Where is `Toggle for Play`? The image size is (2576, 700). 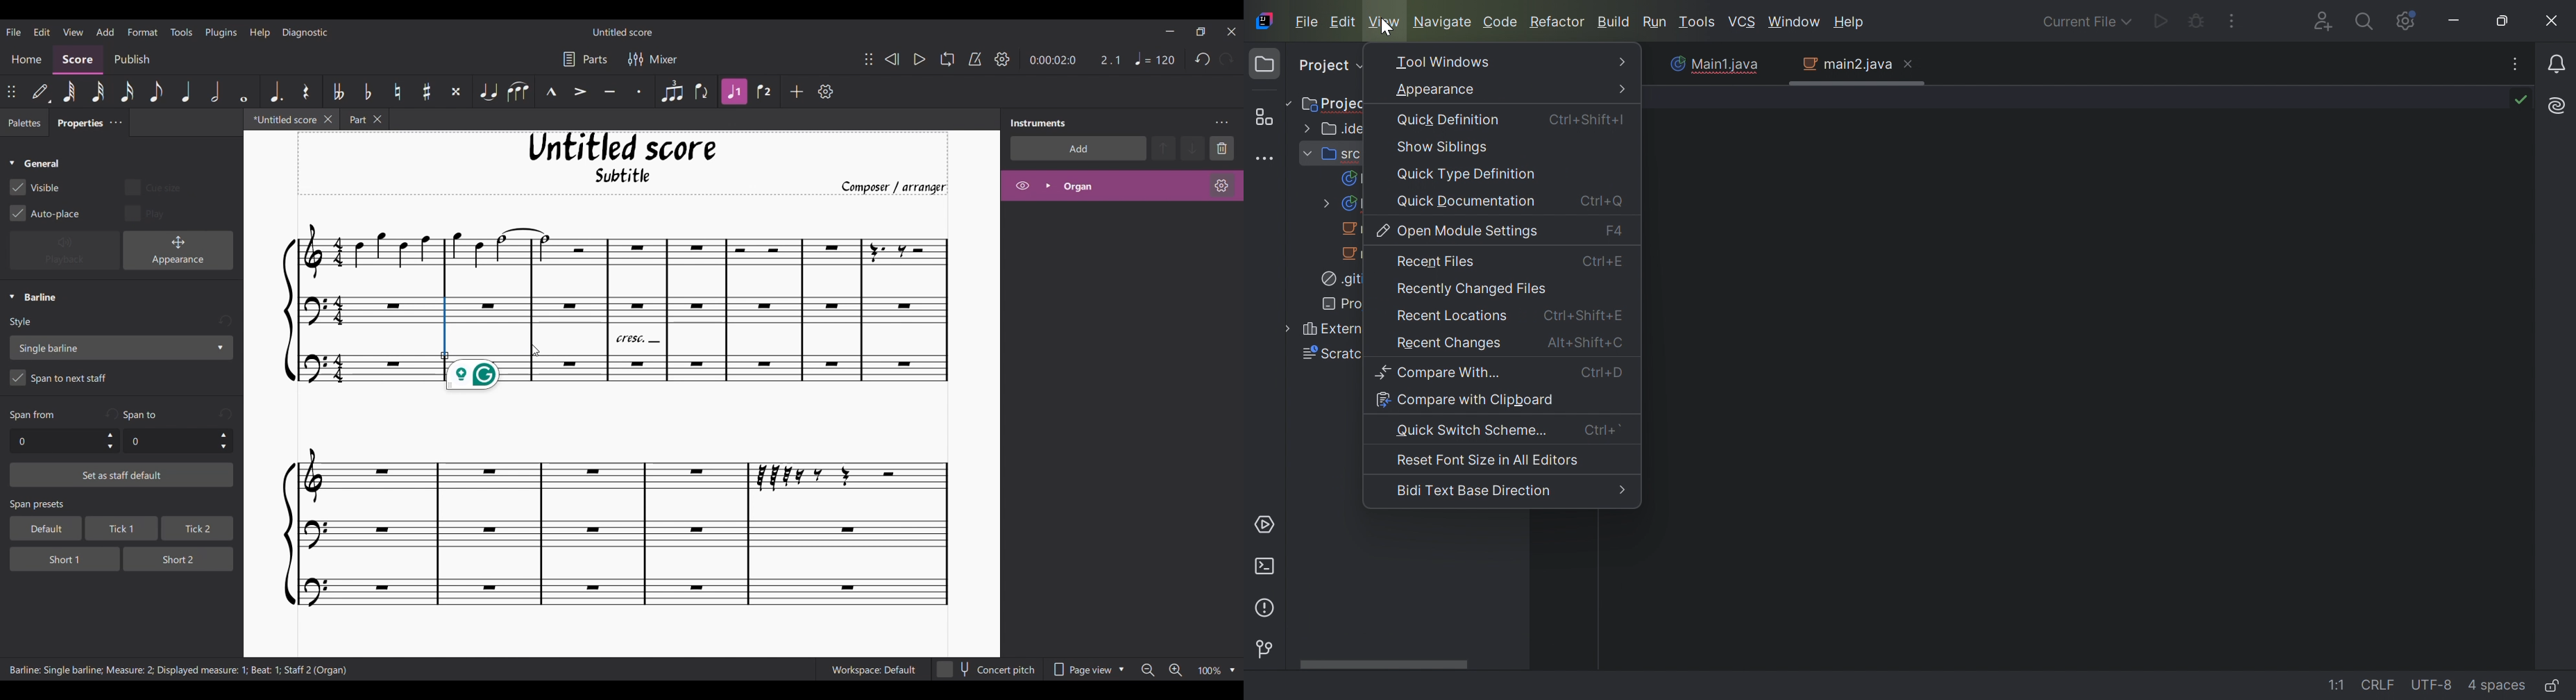 Toggle for Play is located at coordinates (146, 213).